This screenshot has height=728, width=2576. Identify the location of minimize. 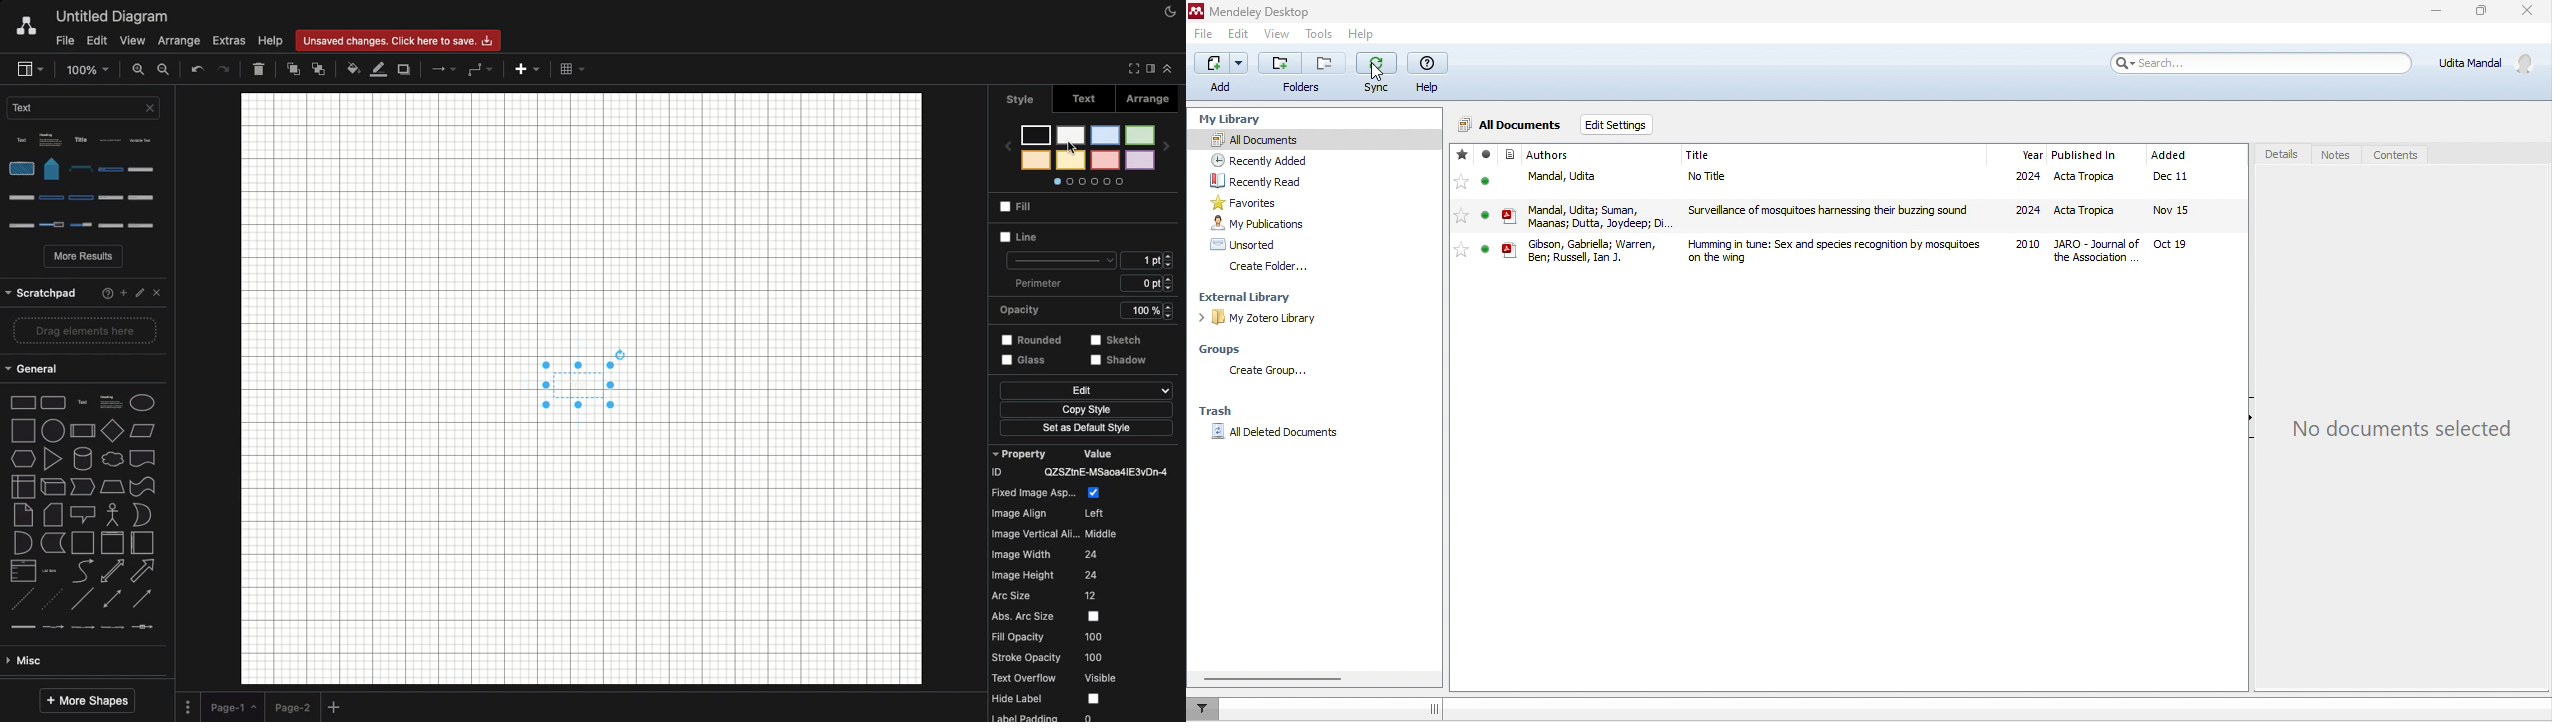
(2435, 12).